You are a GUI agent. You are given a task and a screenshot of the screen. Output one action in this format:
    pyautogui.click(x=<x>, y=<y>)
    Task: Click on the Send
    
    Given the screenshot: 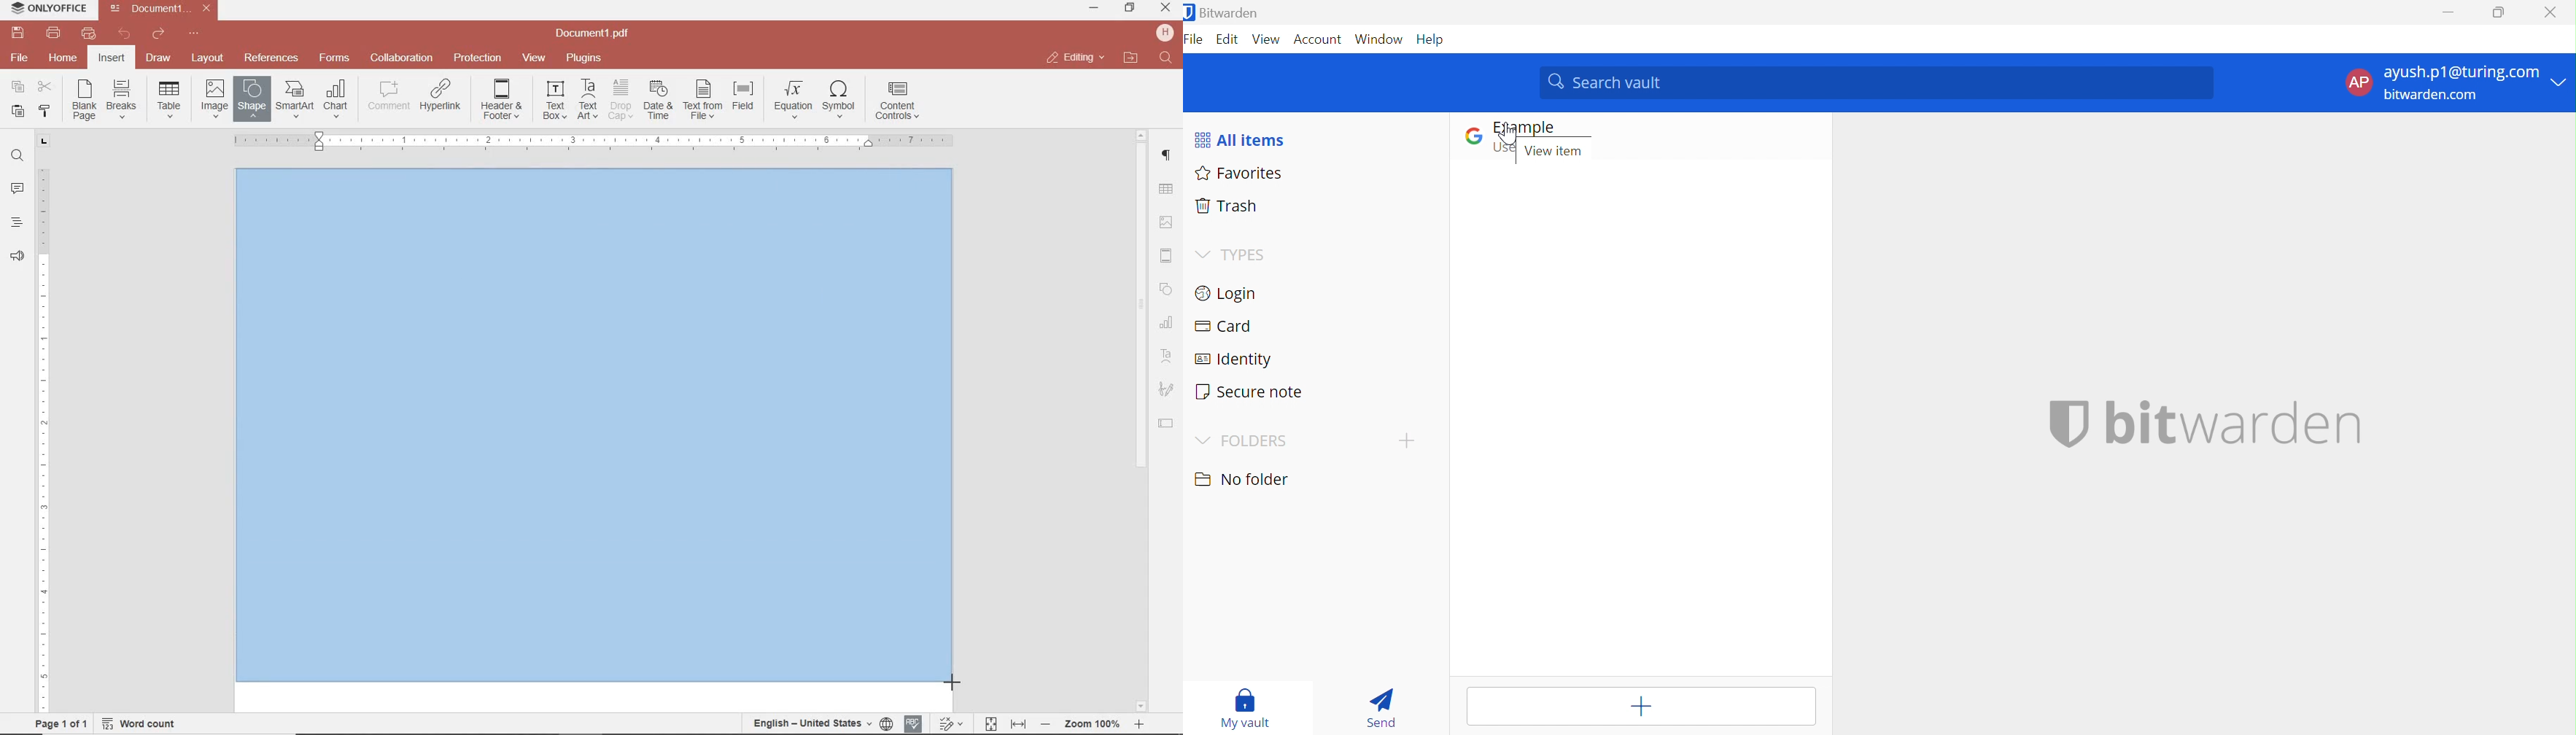 What is the action you would take?
    pyautogui.click(x=1377, y=706)
    